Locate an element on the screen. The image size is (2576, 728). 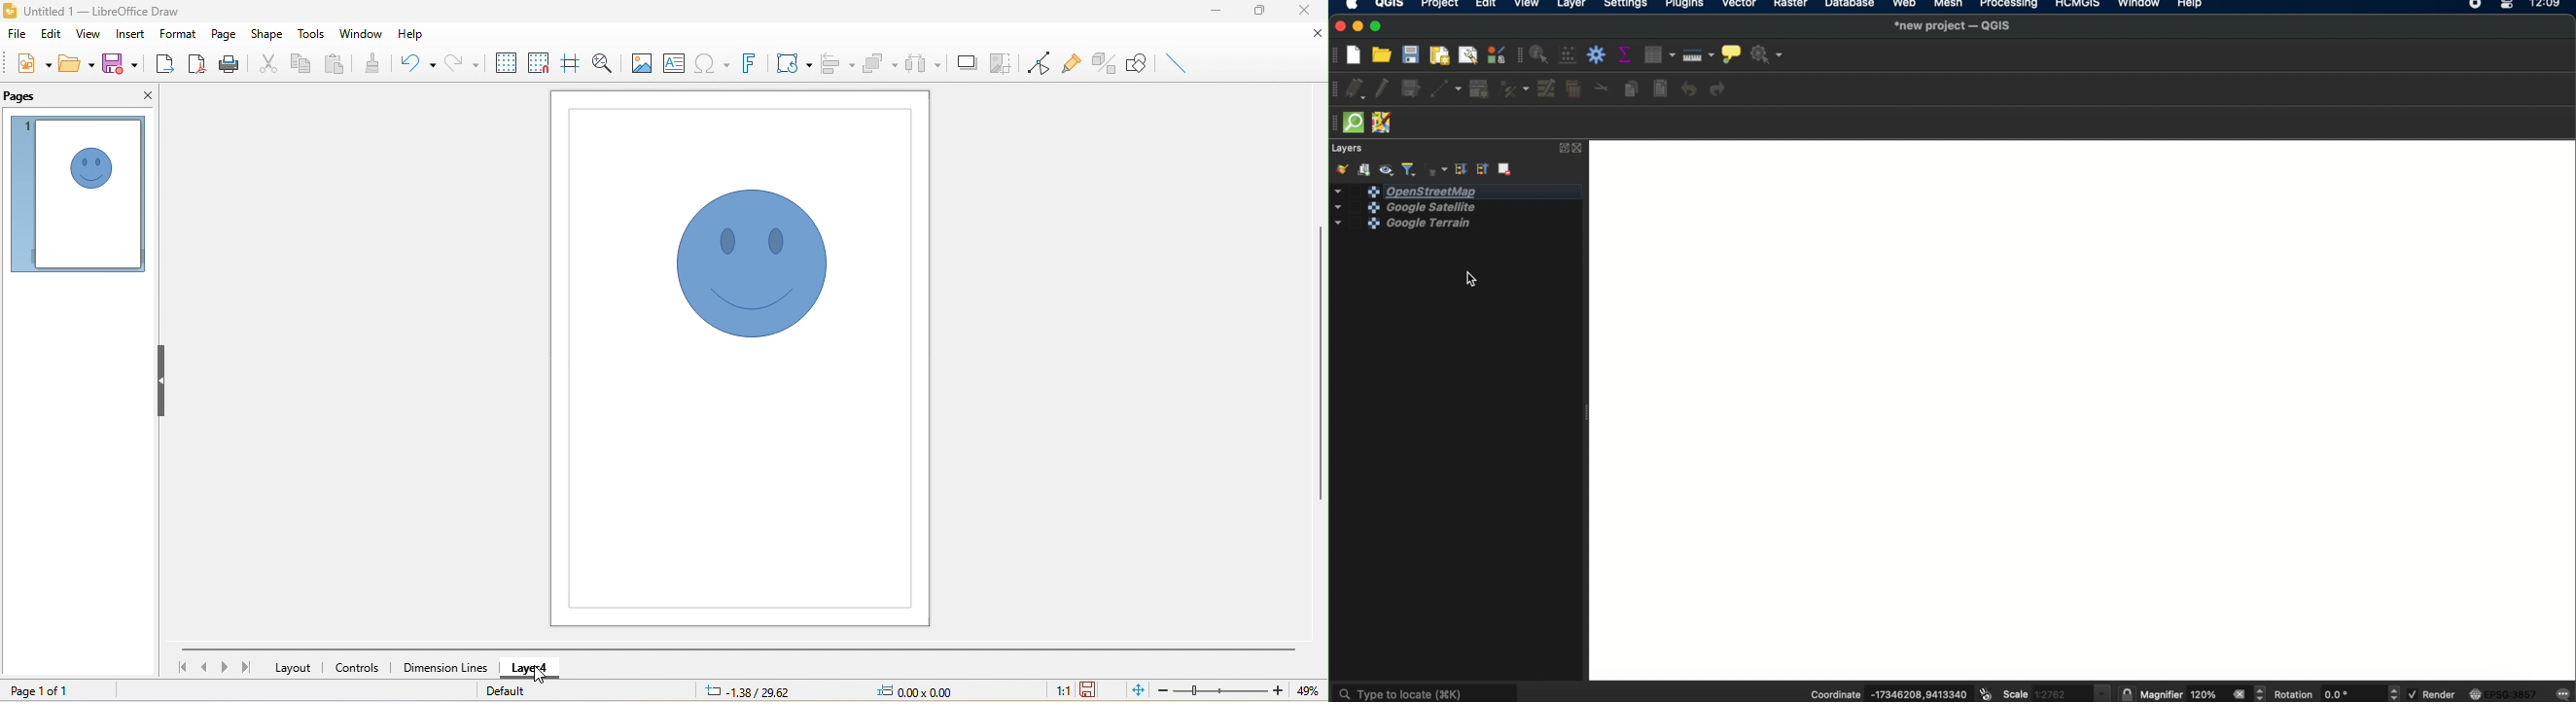
next page is located at coordinates (224, 668).